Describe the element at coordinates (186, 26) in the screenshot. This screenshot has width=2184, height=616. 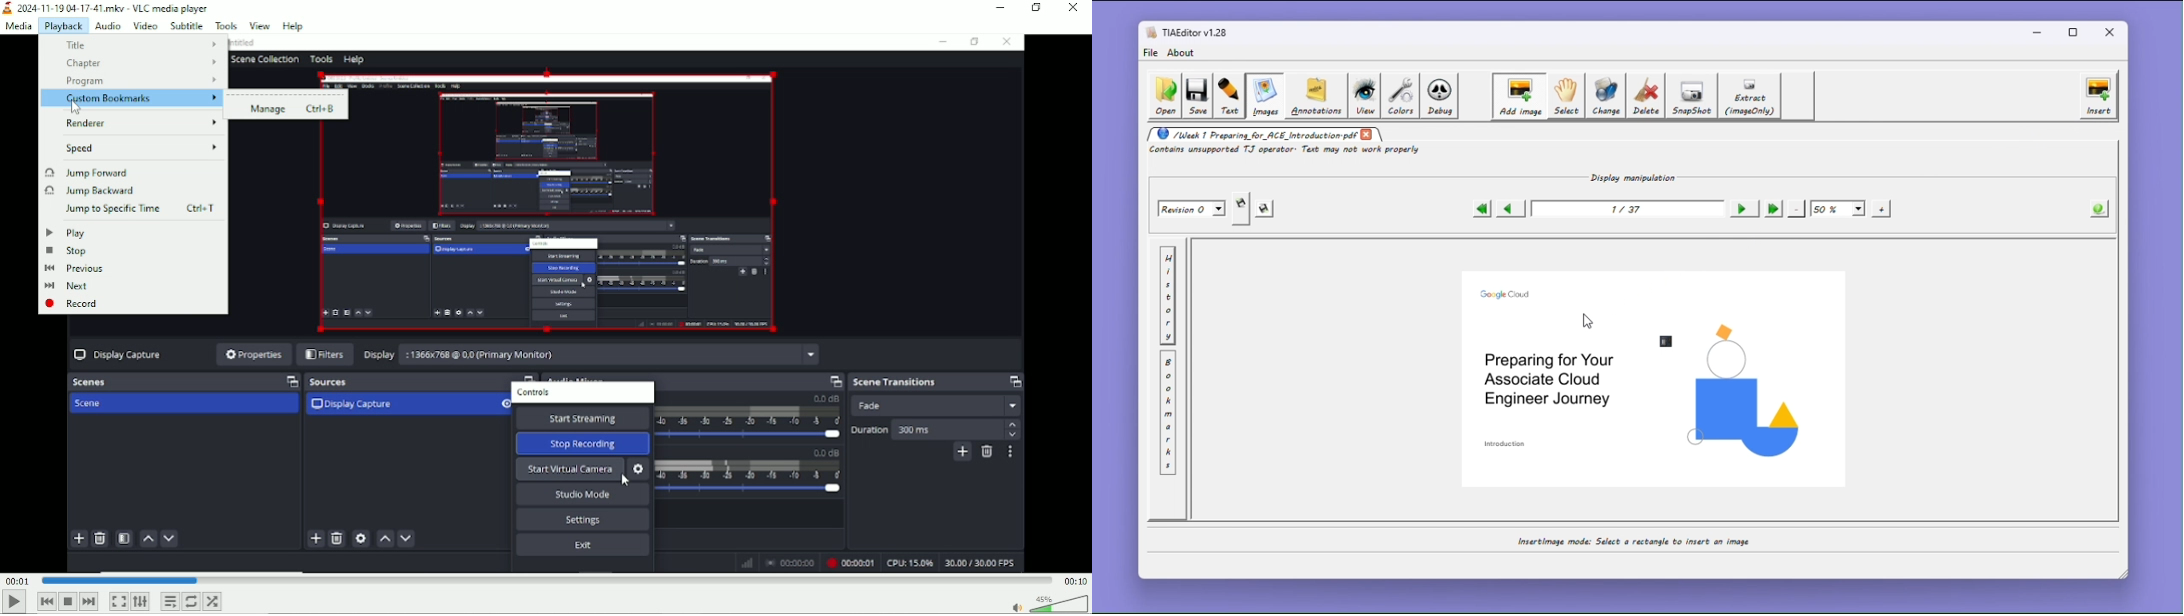
I see `Subtitle` at that location.